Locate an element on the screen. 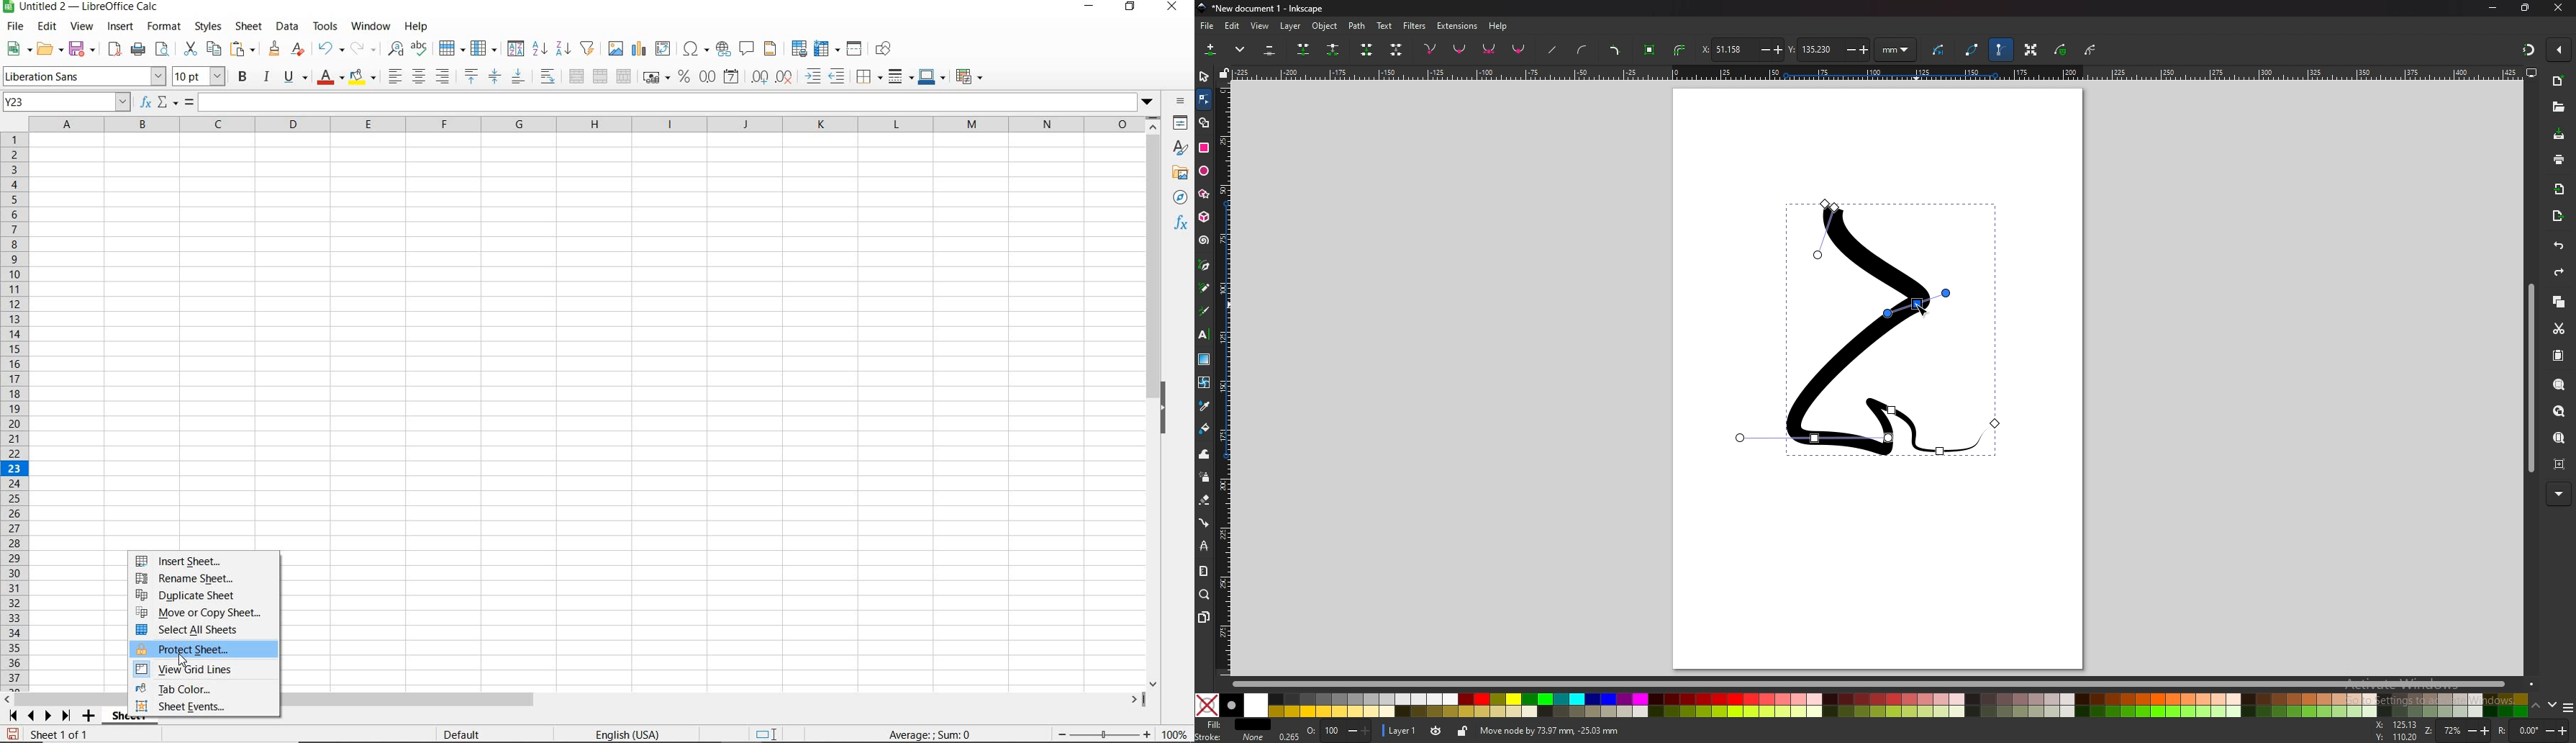  gradient is located at coordinates (1204, 359).